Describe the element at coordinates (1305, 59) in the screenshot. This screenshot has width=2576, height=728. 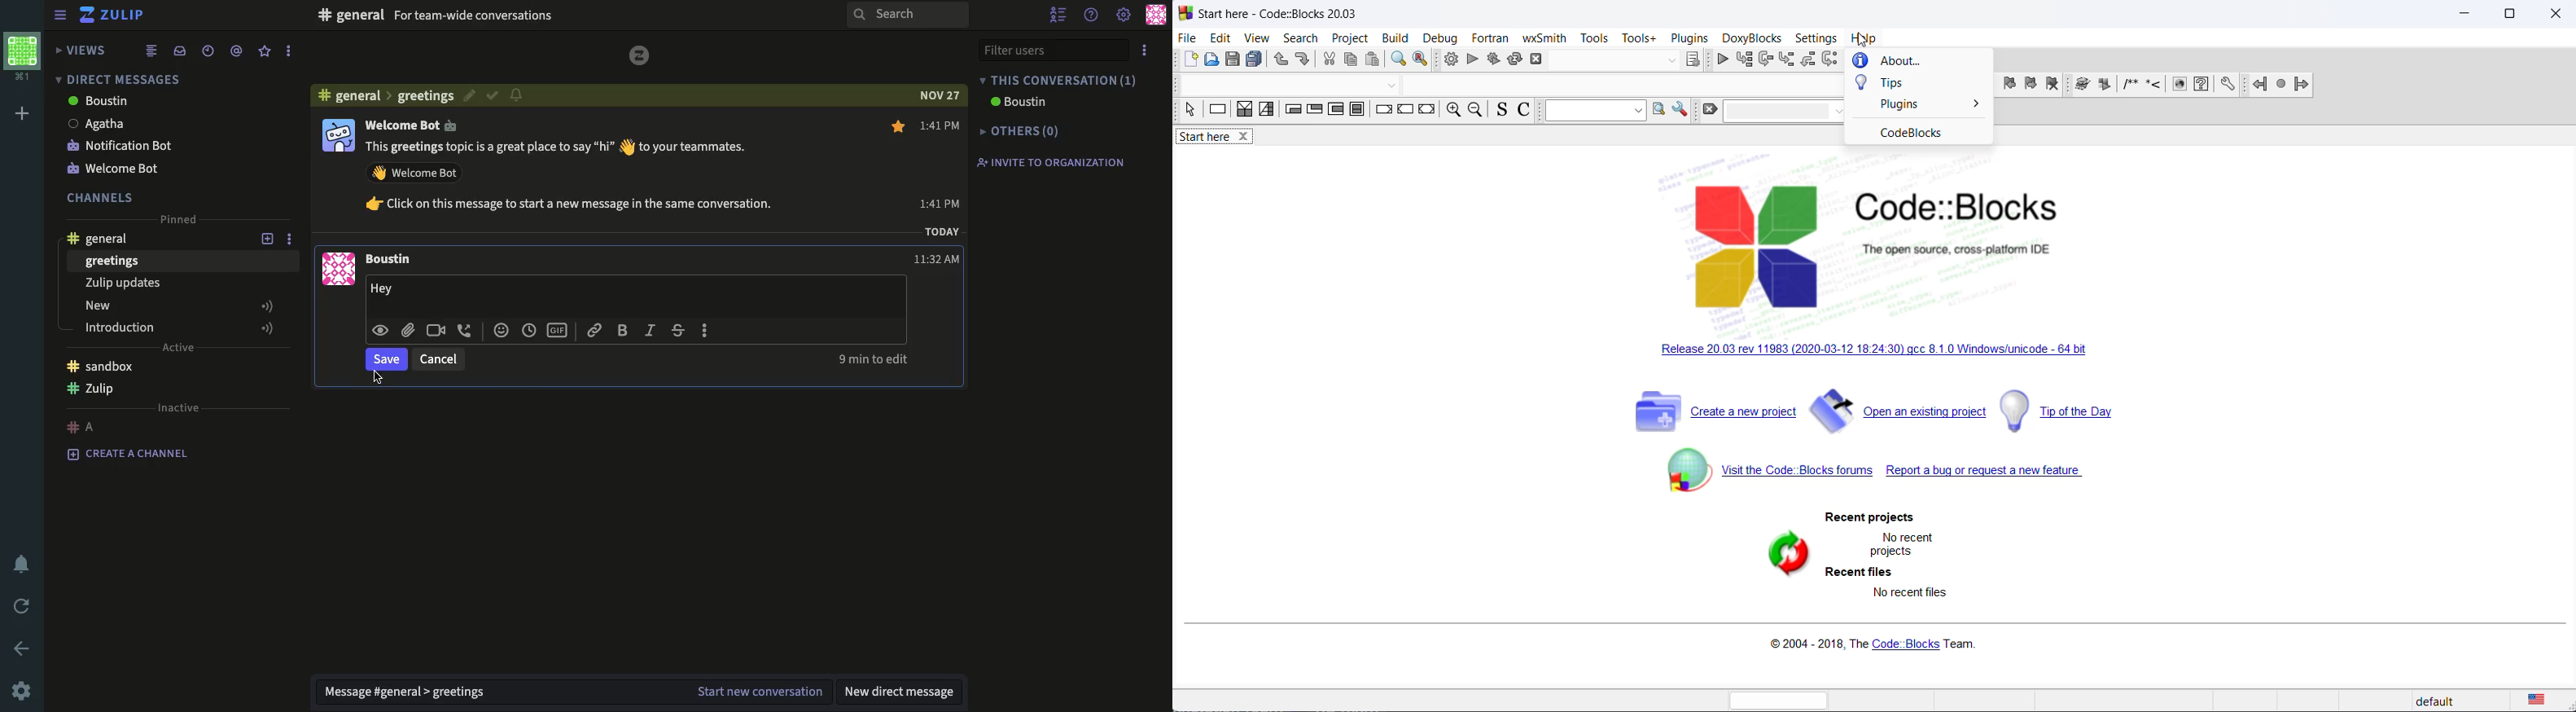
I see `redo` at that location.